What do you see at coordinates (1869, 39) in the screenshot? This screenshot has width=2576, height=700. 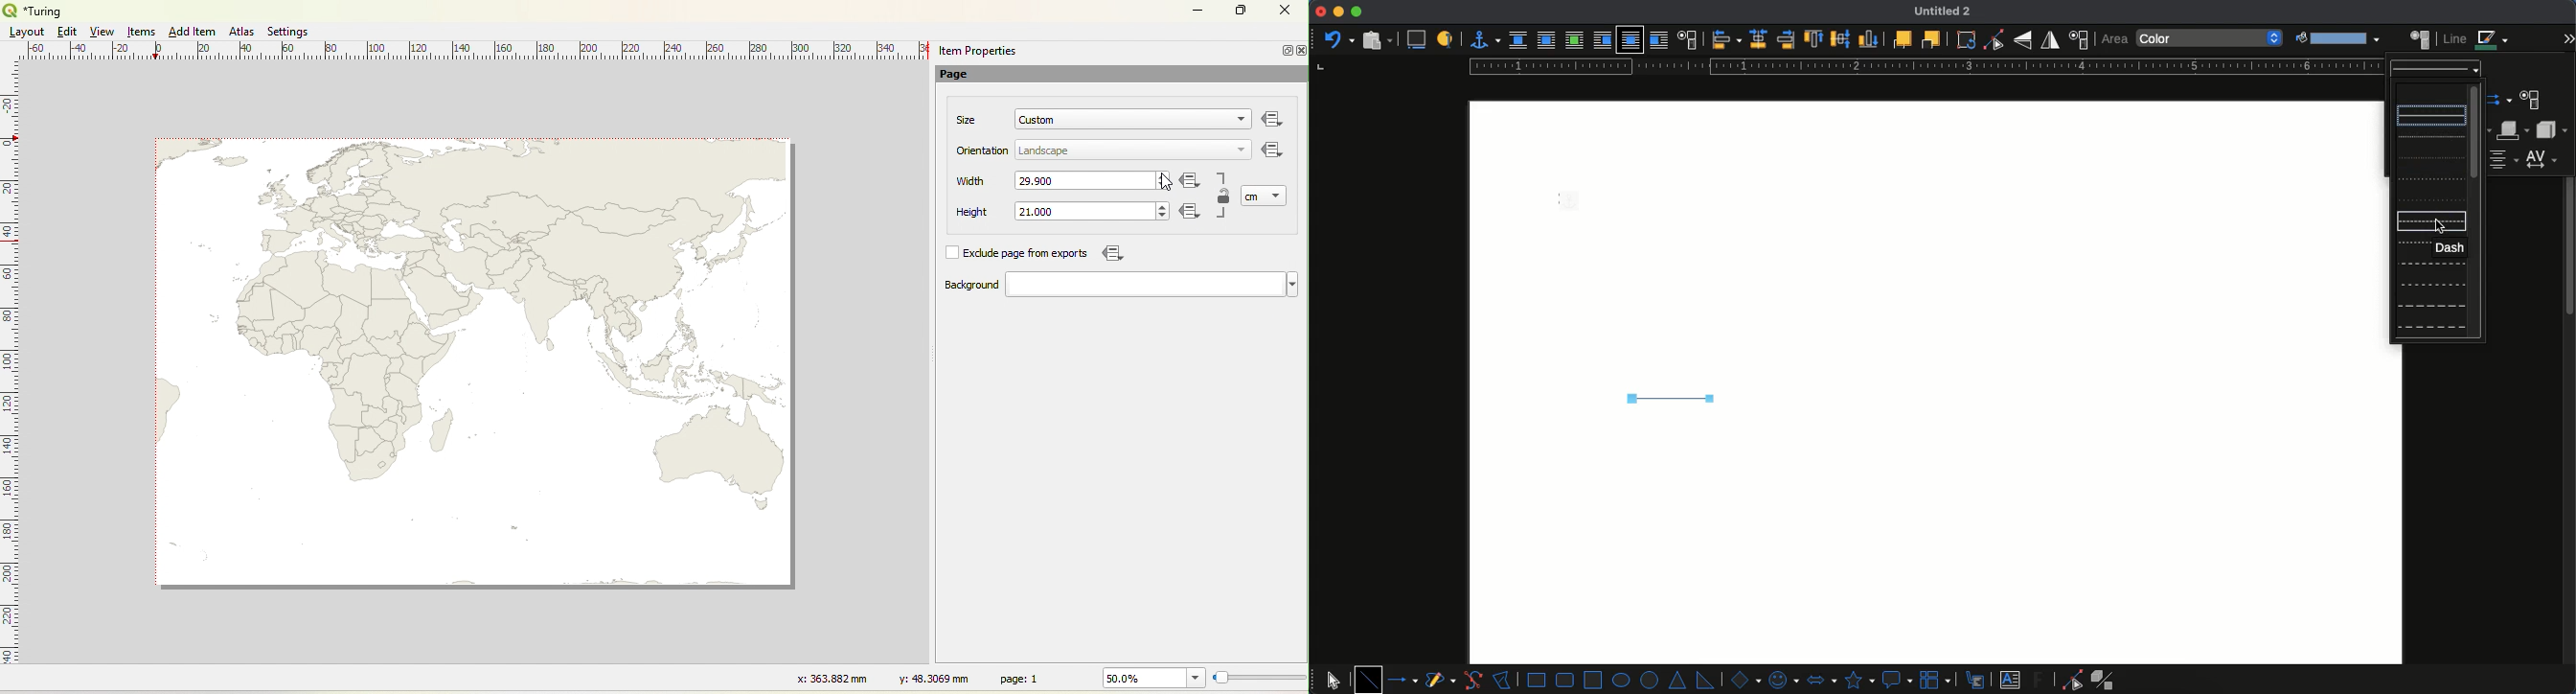 I see `bottom` at bounding box center [1869, 39].